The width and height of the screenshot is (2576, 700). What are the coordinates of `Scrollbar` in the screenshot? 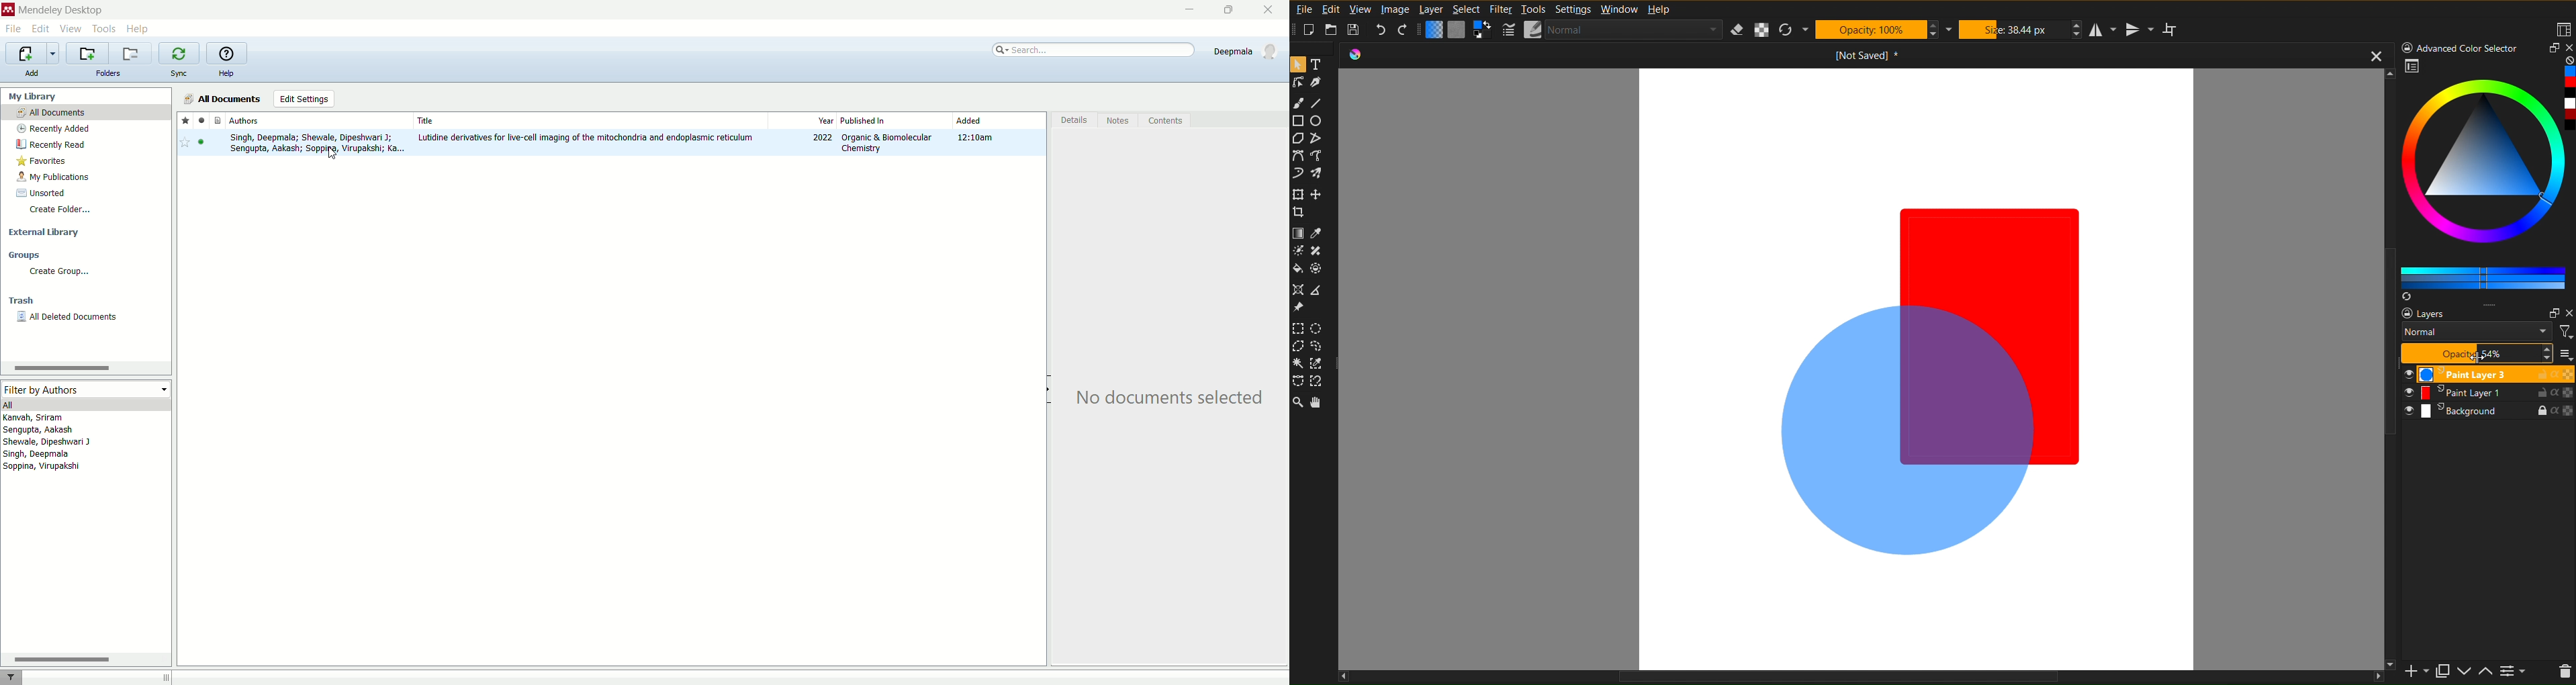 It's located at (60, 369).